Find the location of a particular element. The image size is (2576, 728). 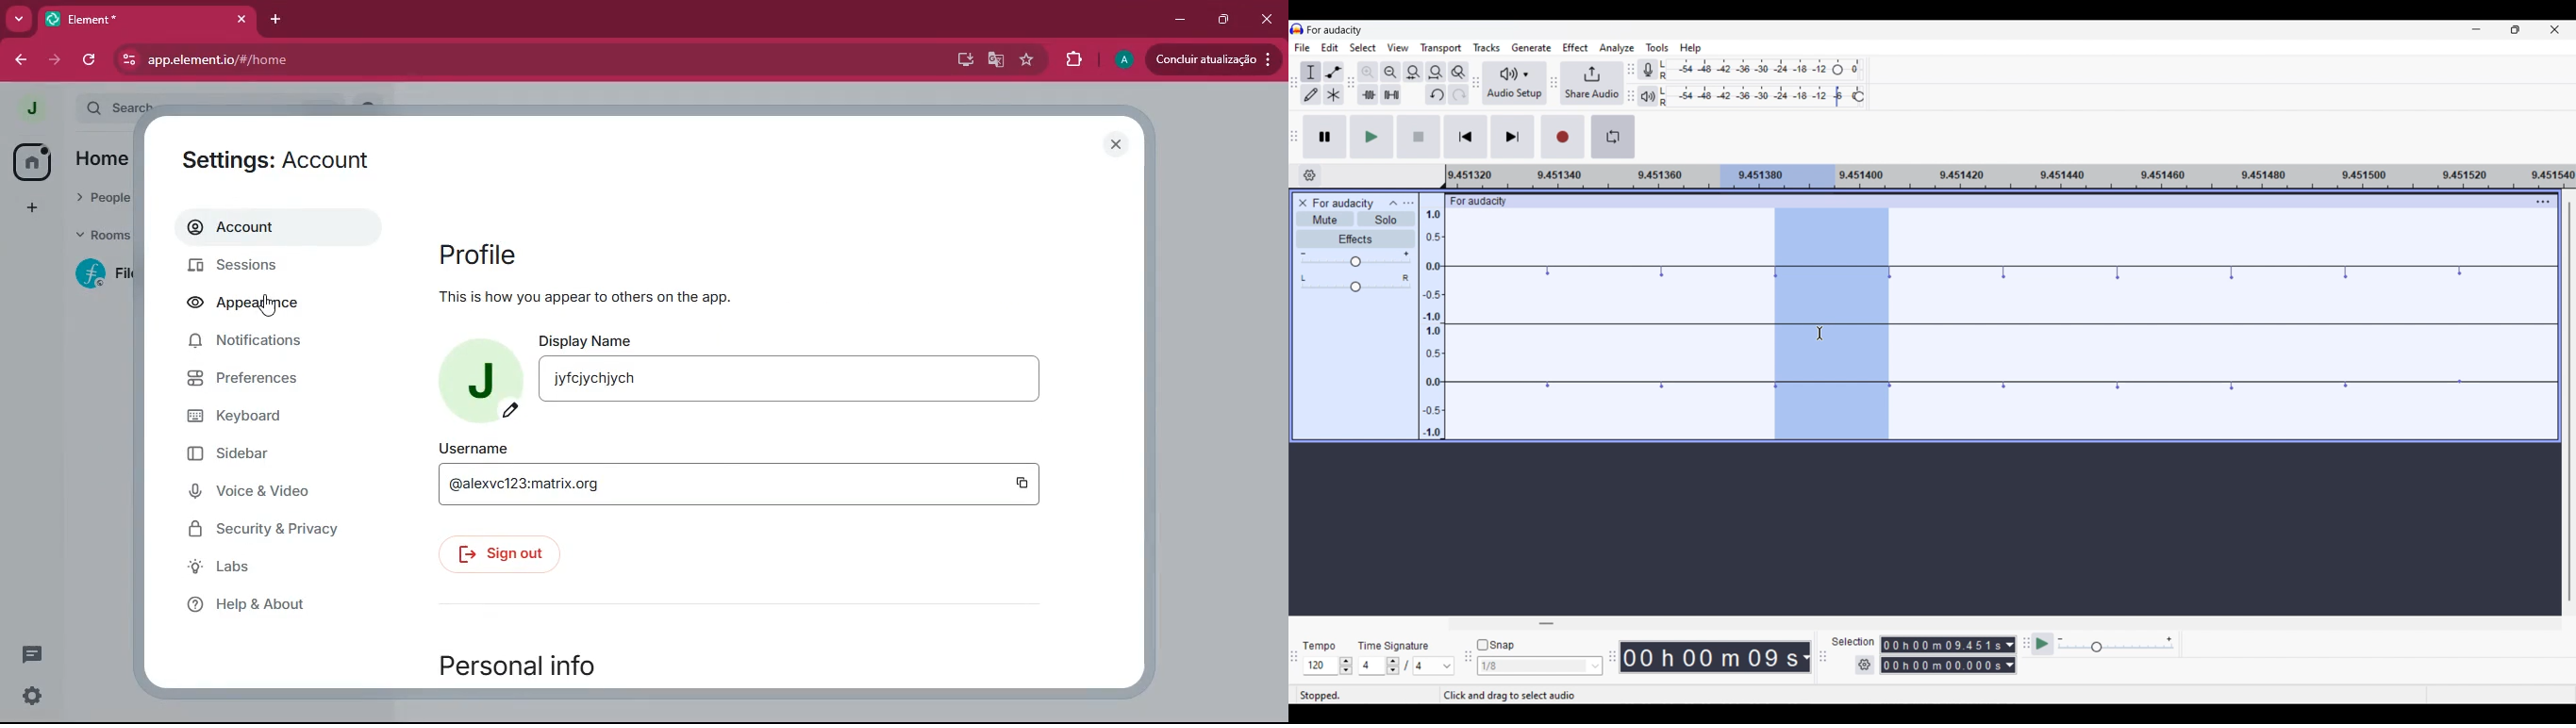

profile picture is located at coordinates (484, 378).